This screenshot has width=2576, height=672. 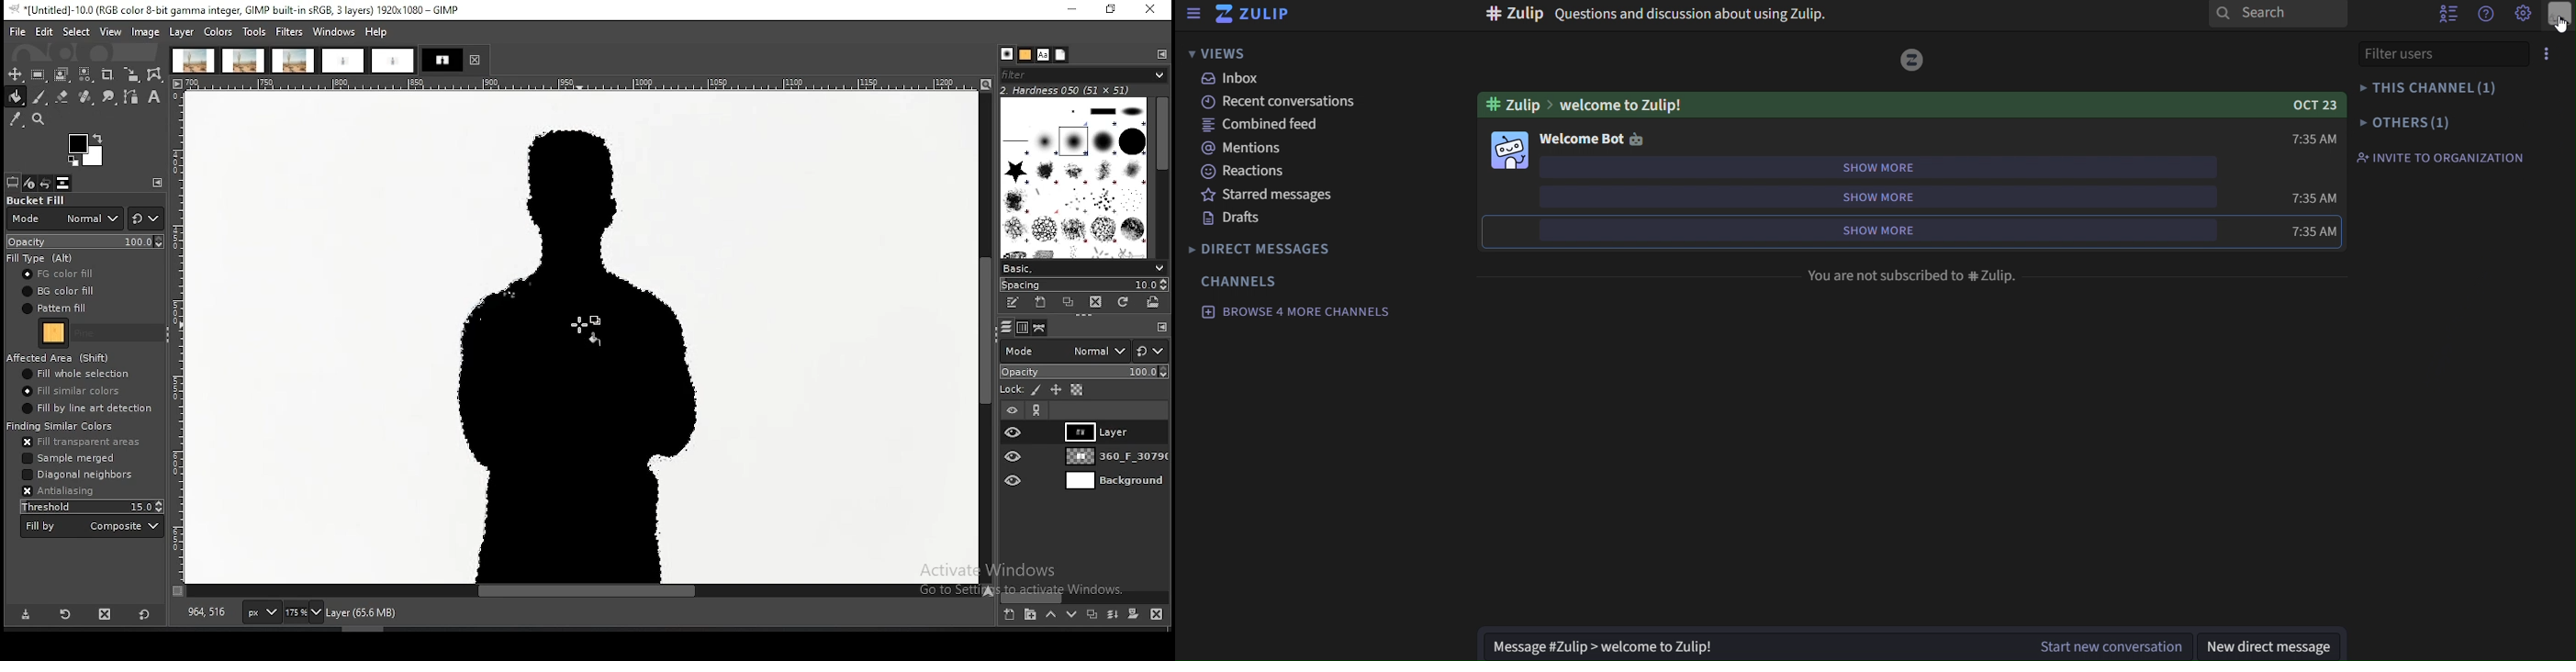 What do you see at coordinates (1289, 146) in the screenshot?
I see `mentions` at bounding box center [1289, 146].